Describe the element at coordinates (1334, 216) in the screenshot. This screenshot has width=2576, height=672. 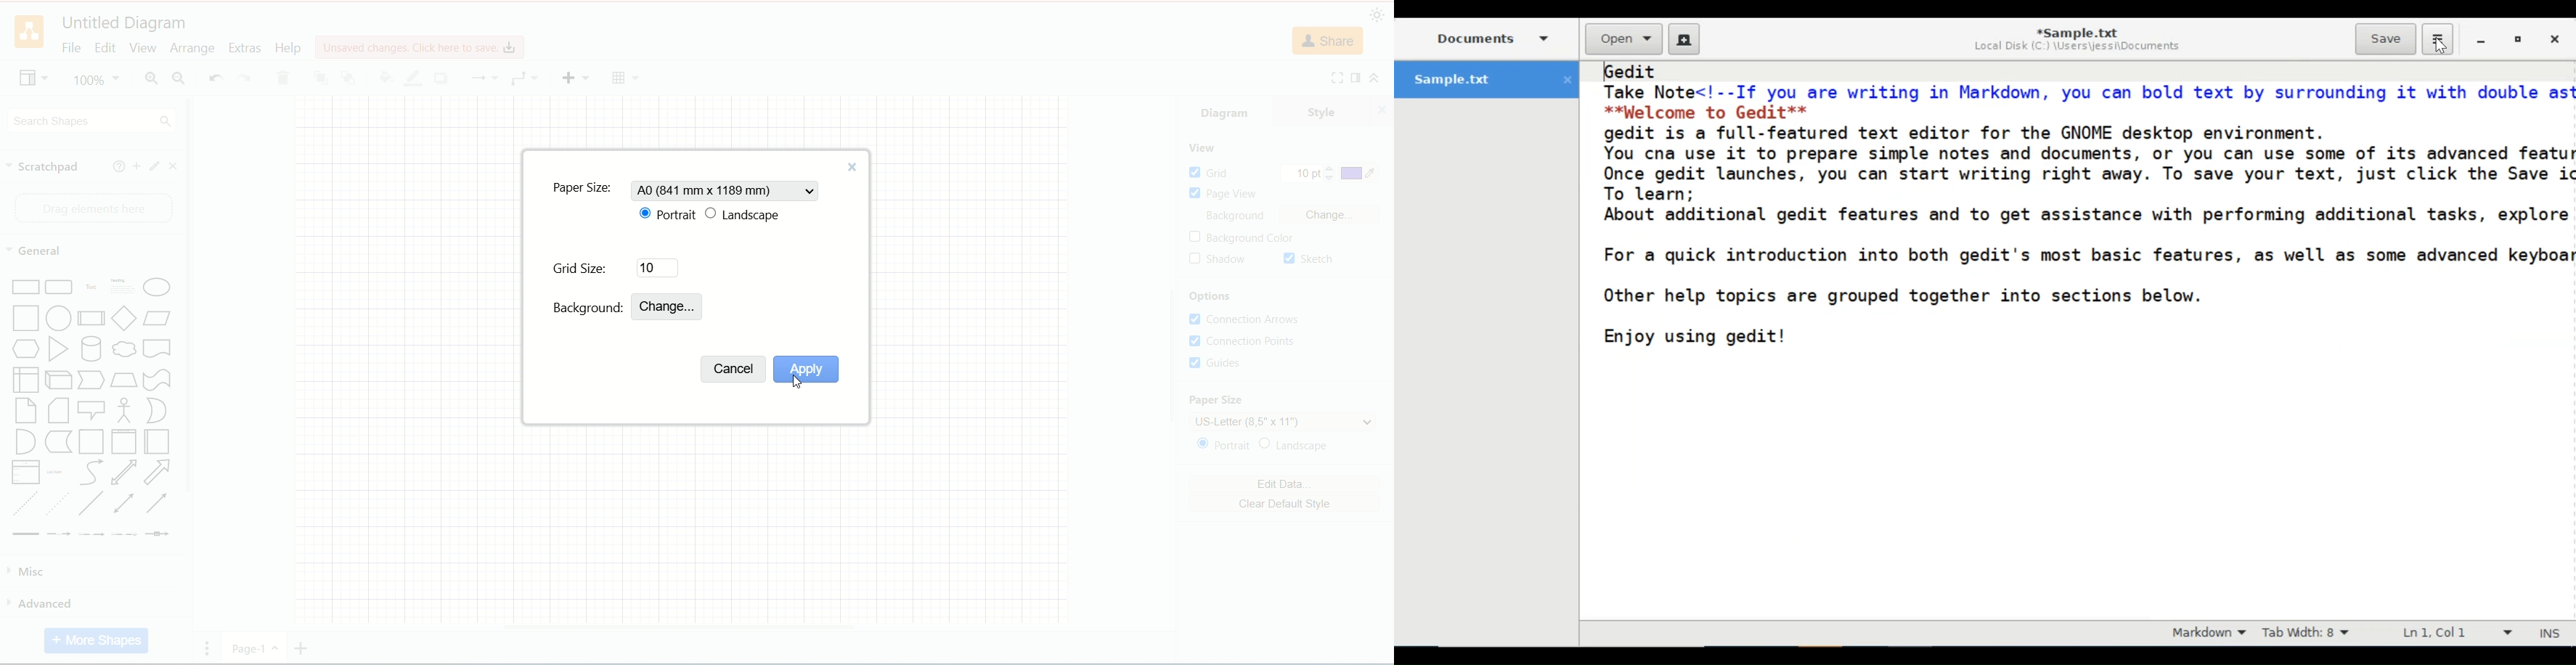
I see `change` at that location.